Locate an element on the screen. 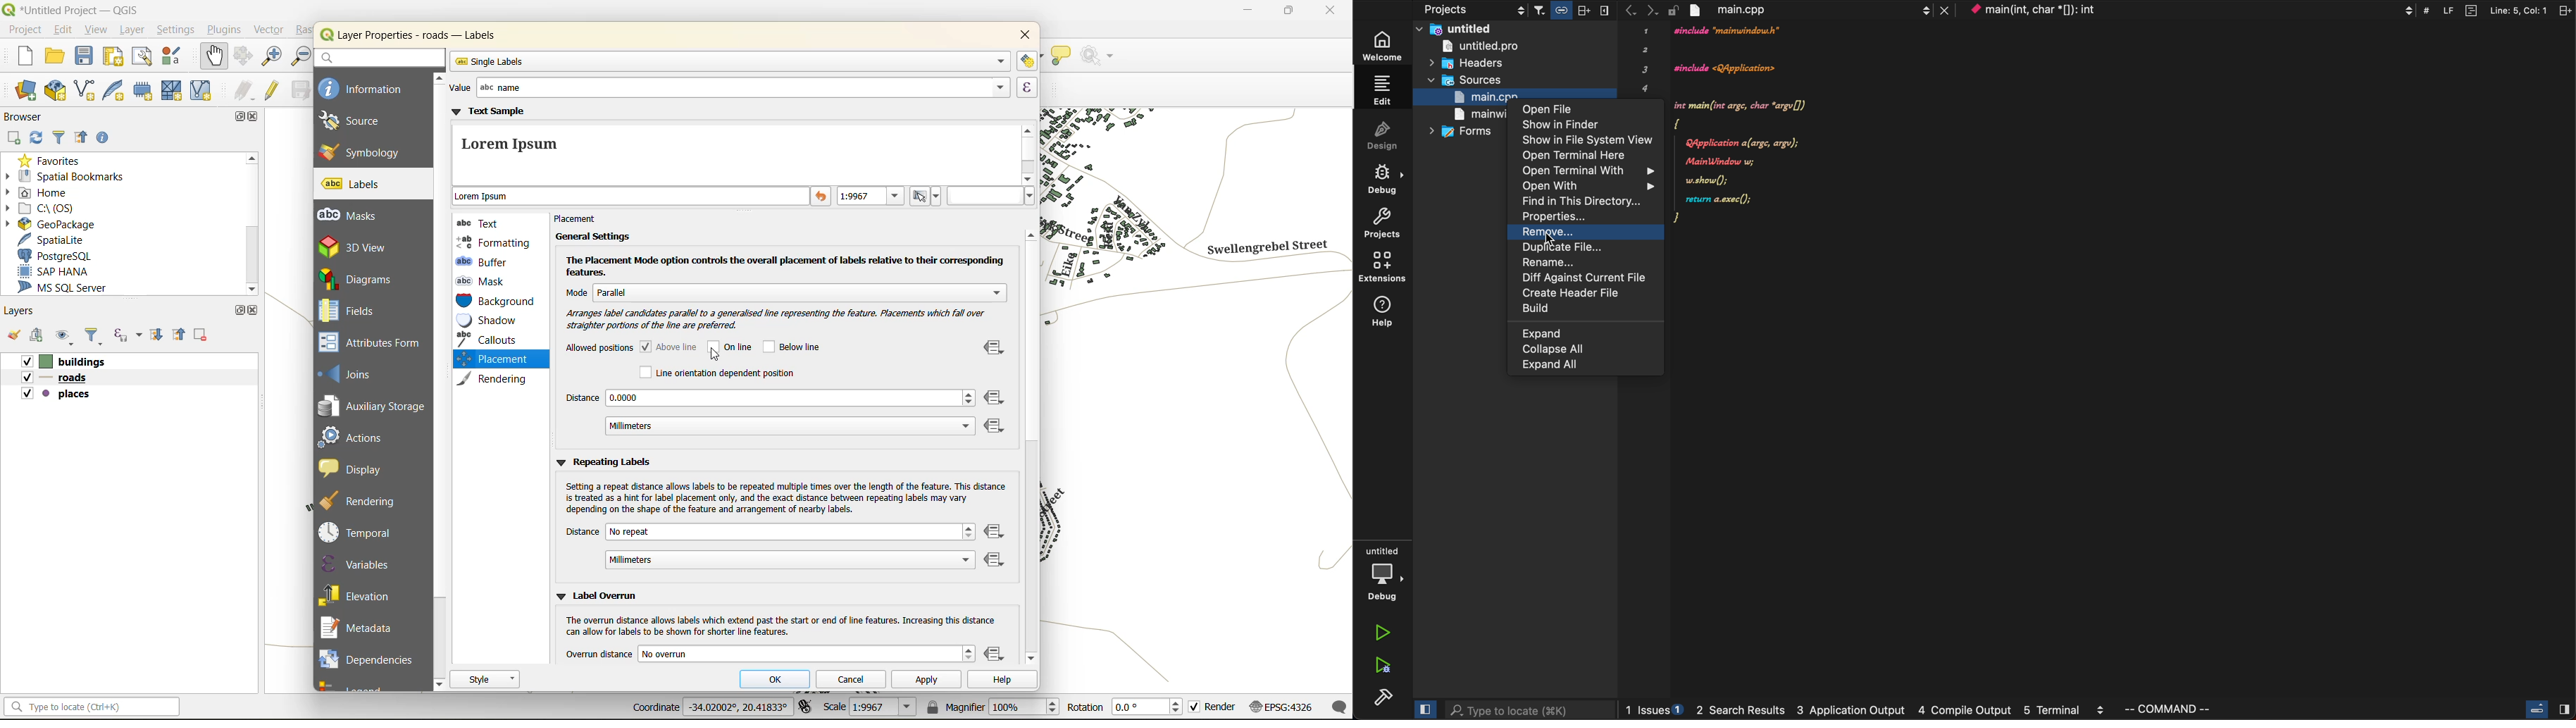 Image resolution: width=2576 pixels, height=728 pixels. Curser is located at coordinates (1554, 238).